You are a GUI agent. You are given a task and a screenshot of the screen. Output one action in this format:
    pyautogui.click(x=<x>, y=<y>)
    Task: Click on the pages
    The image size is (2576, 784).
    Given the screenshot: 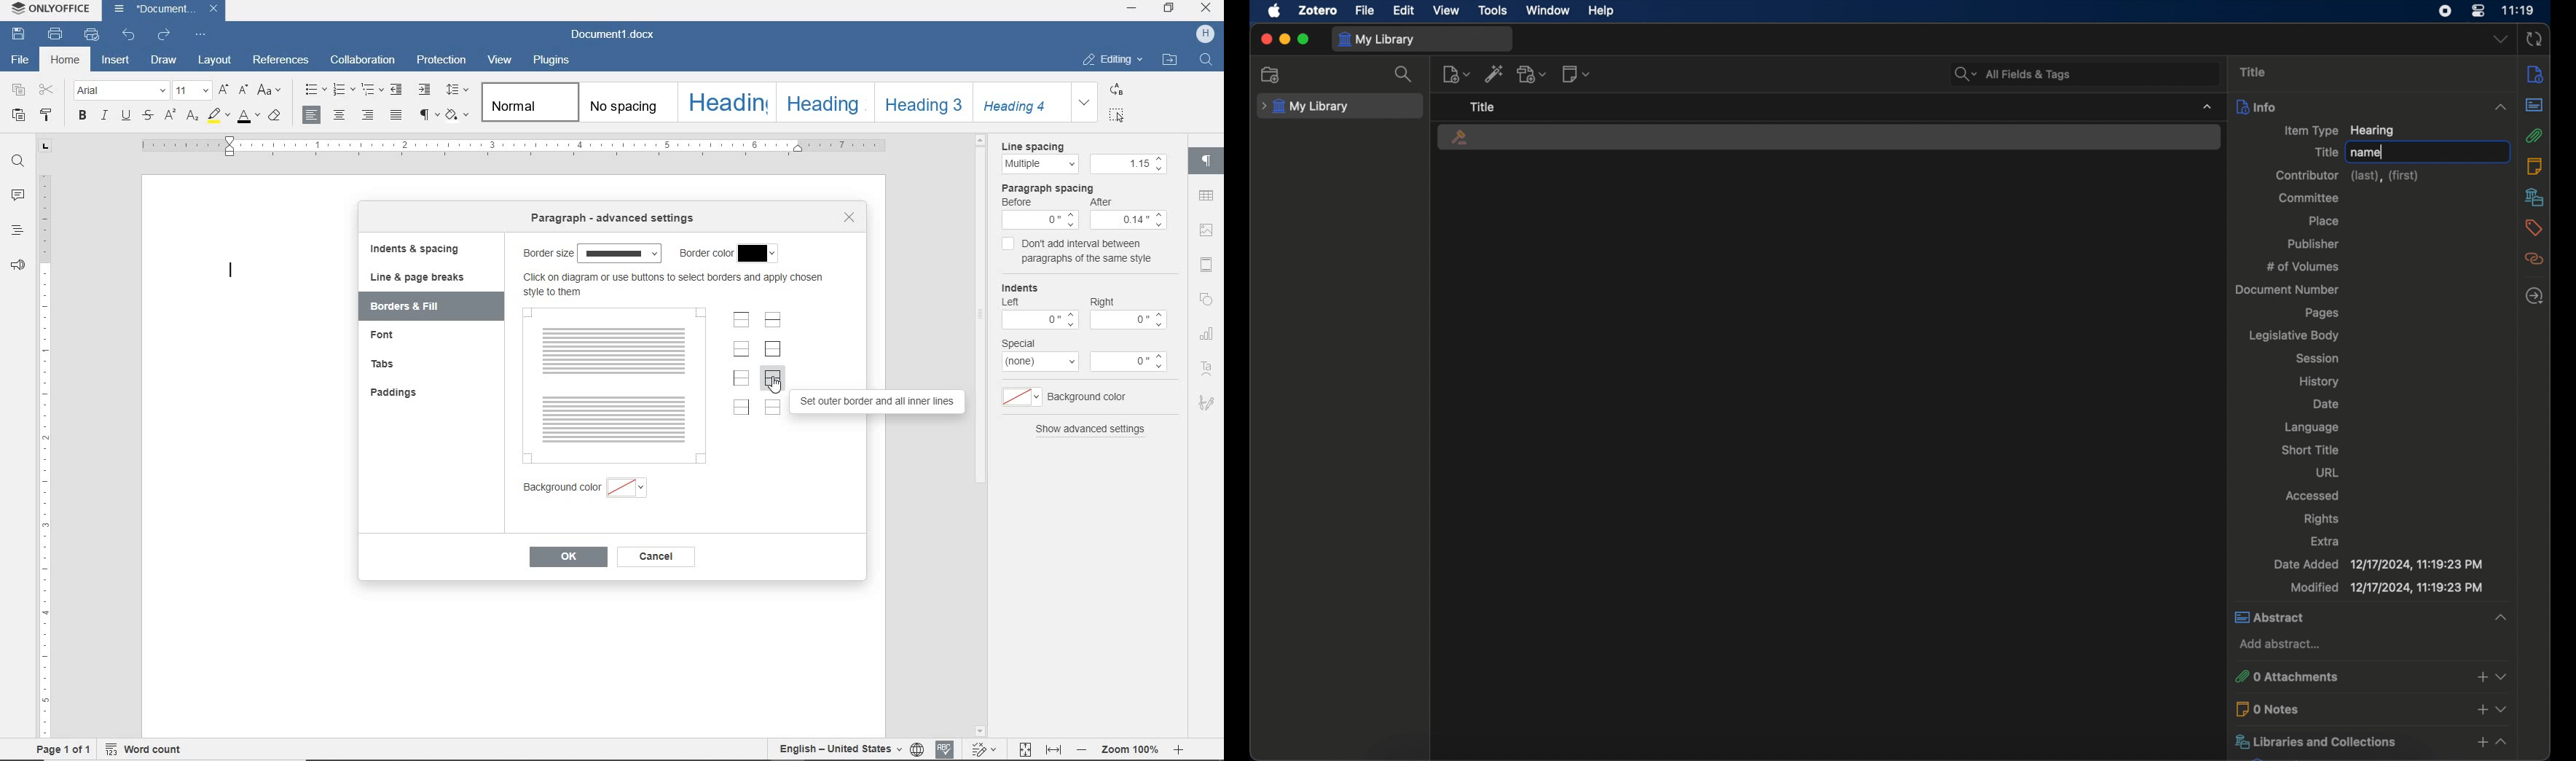 What is the action you would take?
    pyautogui.click(x=2323, y=313)
    